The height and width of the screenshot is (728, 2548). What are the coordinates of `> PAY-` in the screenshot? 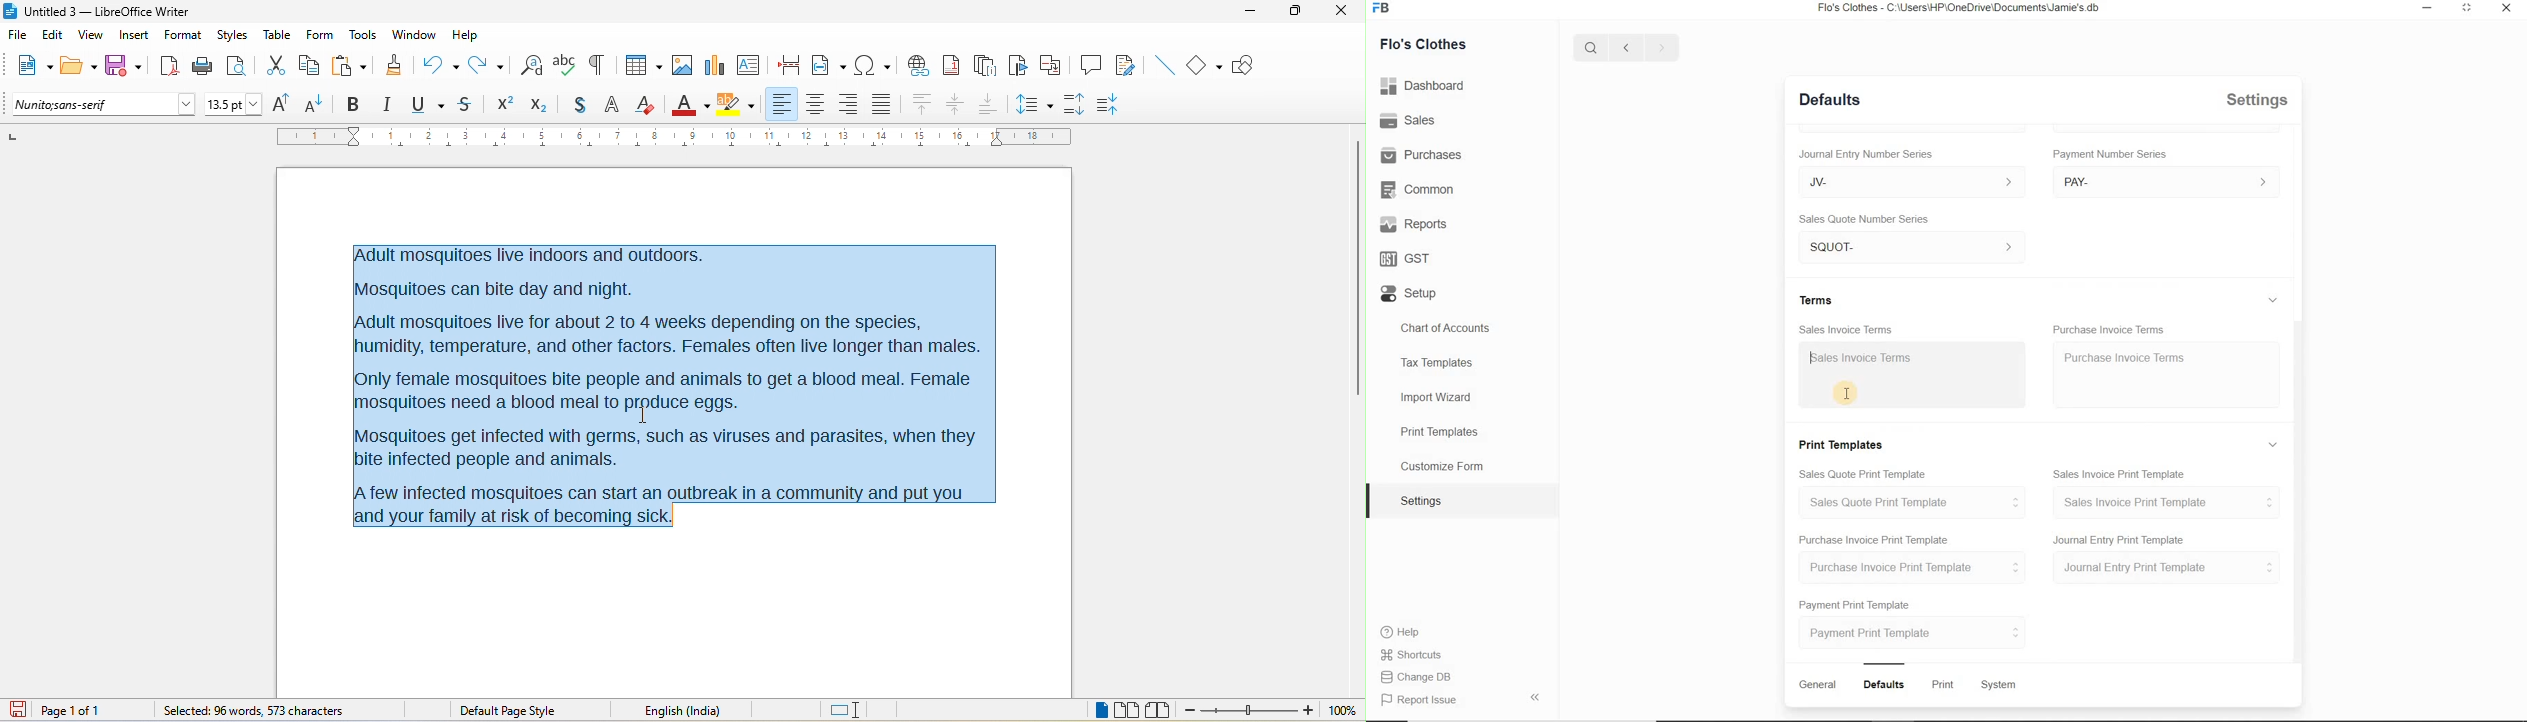 It's located at (2163, 181).